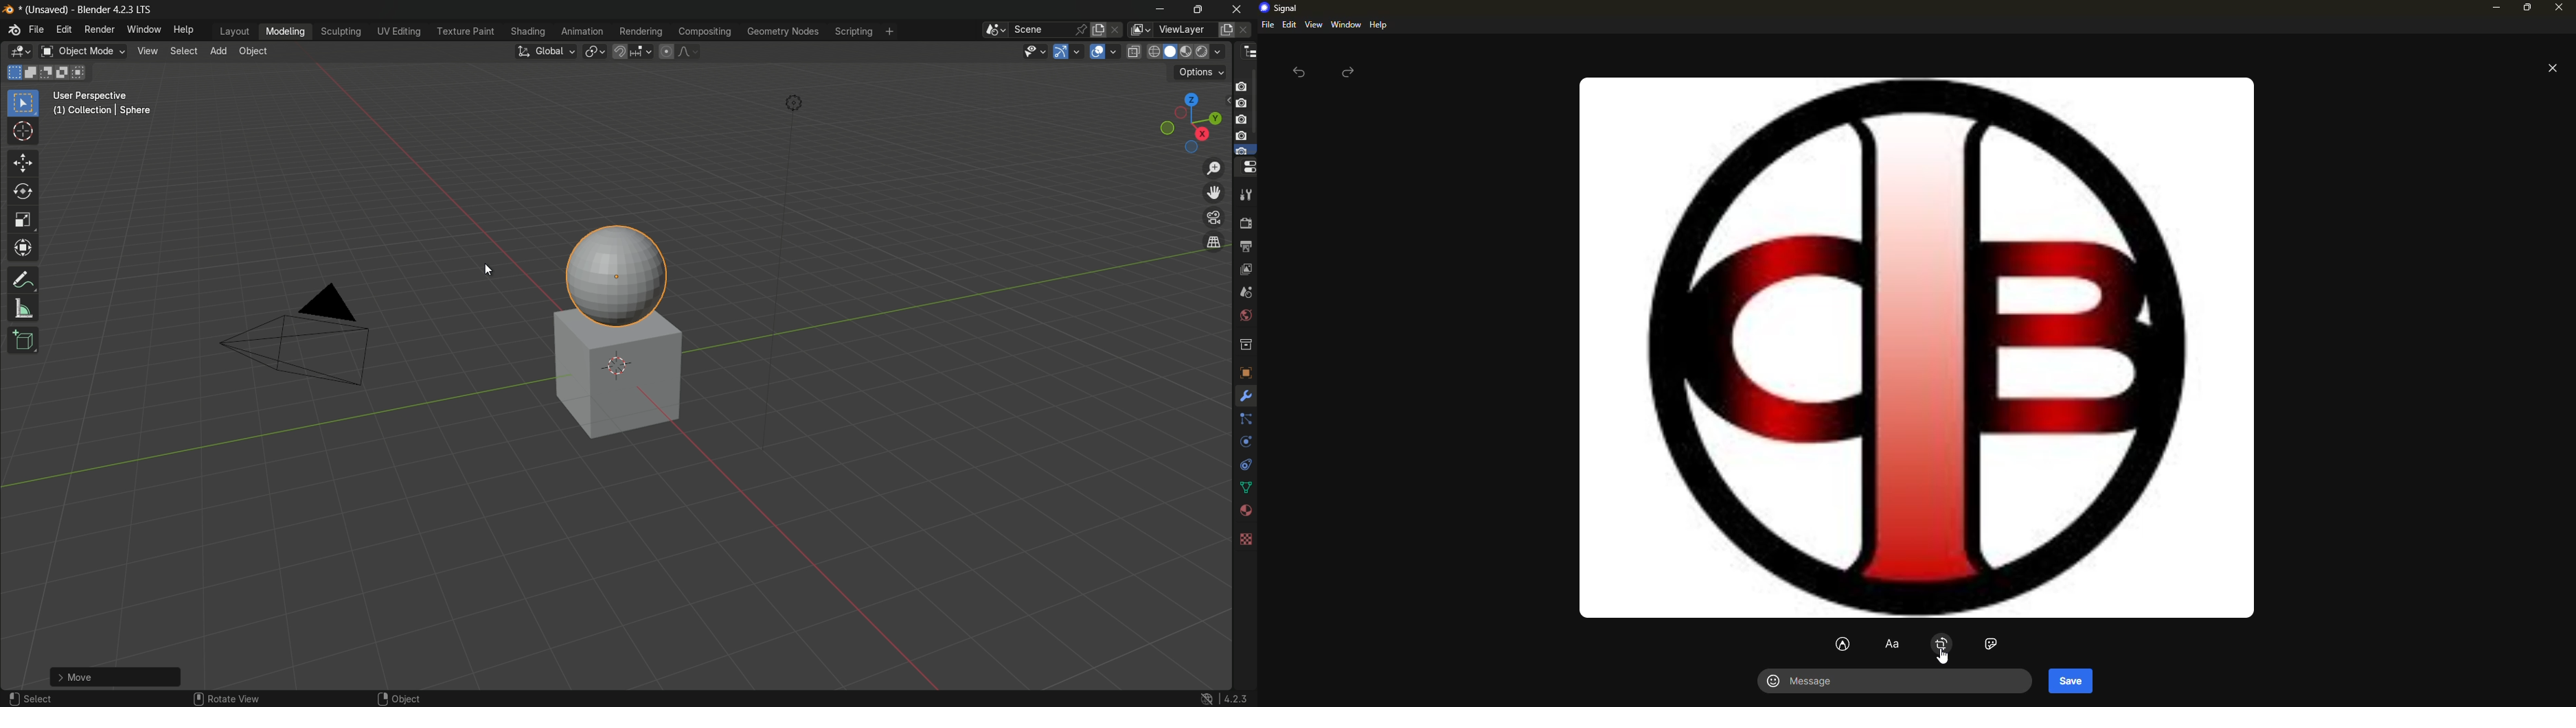 This screenshot has width=2576, height=728. What do you see at coordinates (703, 31) in the screenshot?
I see `compositing menu` at bounding box center [703, 31].